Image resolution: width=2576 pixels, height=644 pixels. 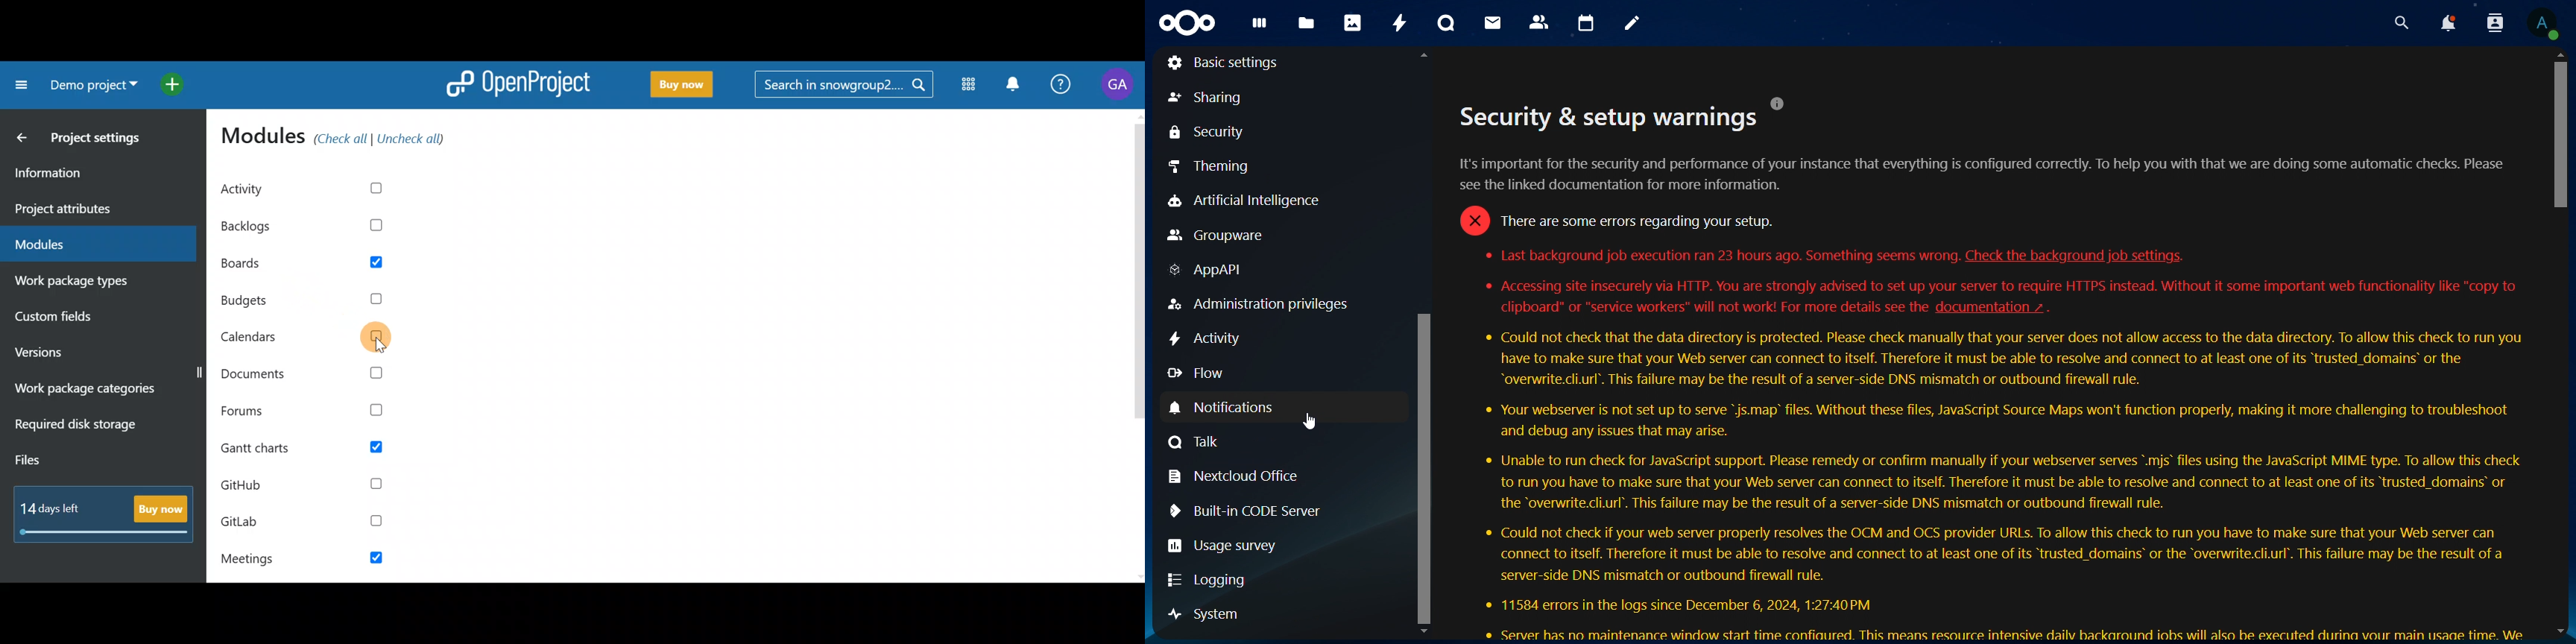 I want to click on Required disk storage, so click(x=88, y=431).